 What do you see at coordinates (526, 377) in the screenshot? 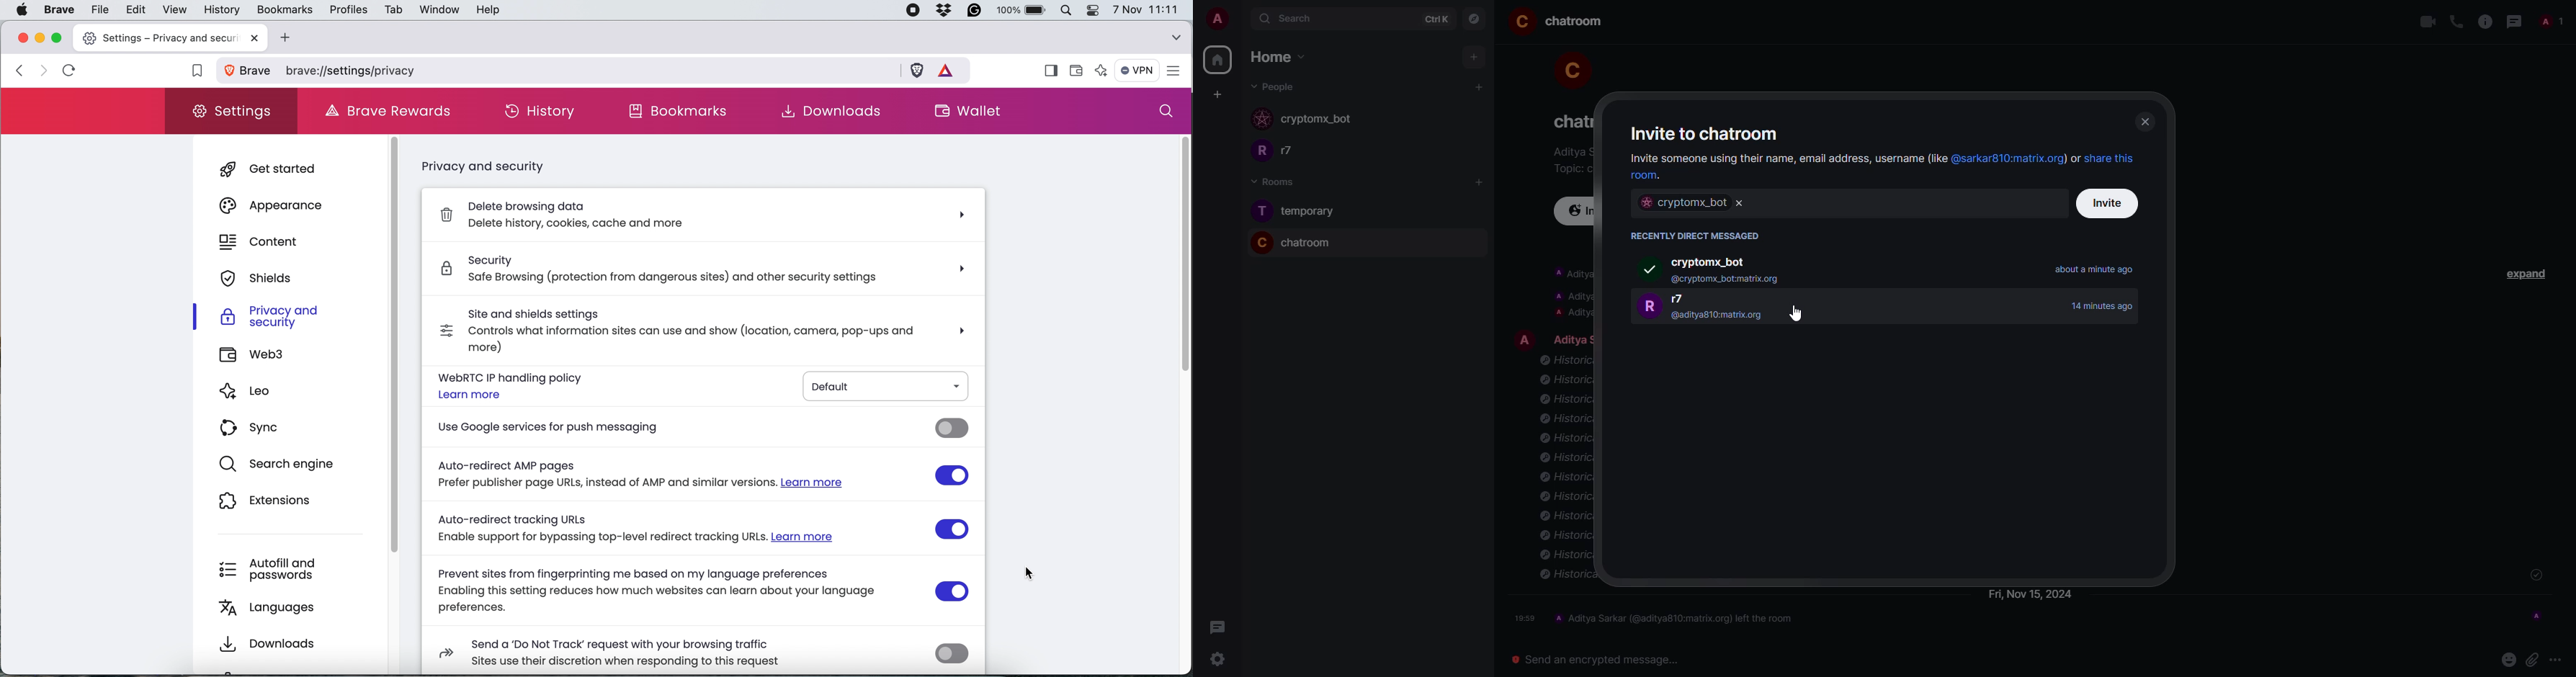
I see `webrtc ip handling policy` at bounding box center [526, 377].